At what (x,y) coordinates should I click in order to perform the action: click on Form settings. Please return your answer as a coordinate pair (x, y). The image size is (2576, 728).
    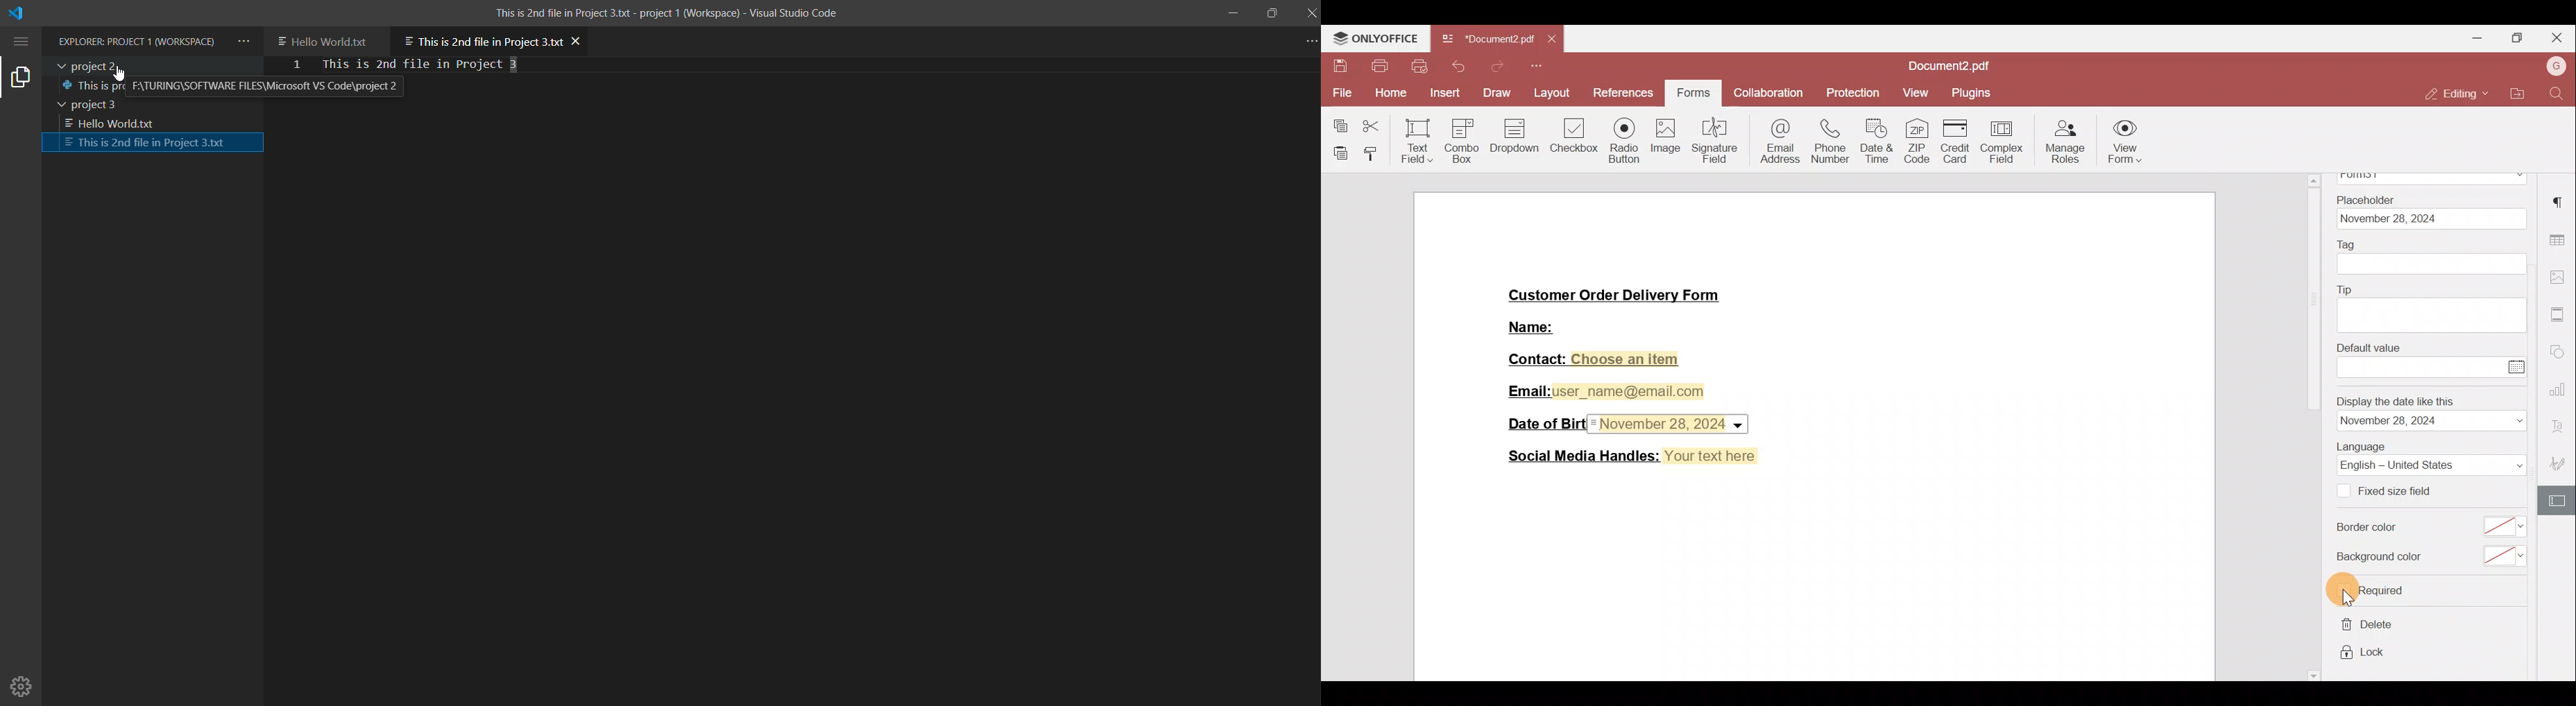
    Looking at the image, I should click on (2560, 503).